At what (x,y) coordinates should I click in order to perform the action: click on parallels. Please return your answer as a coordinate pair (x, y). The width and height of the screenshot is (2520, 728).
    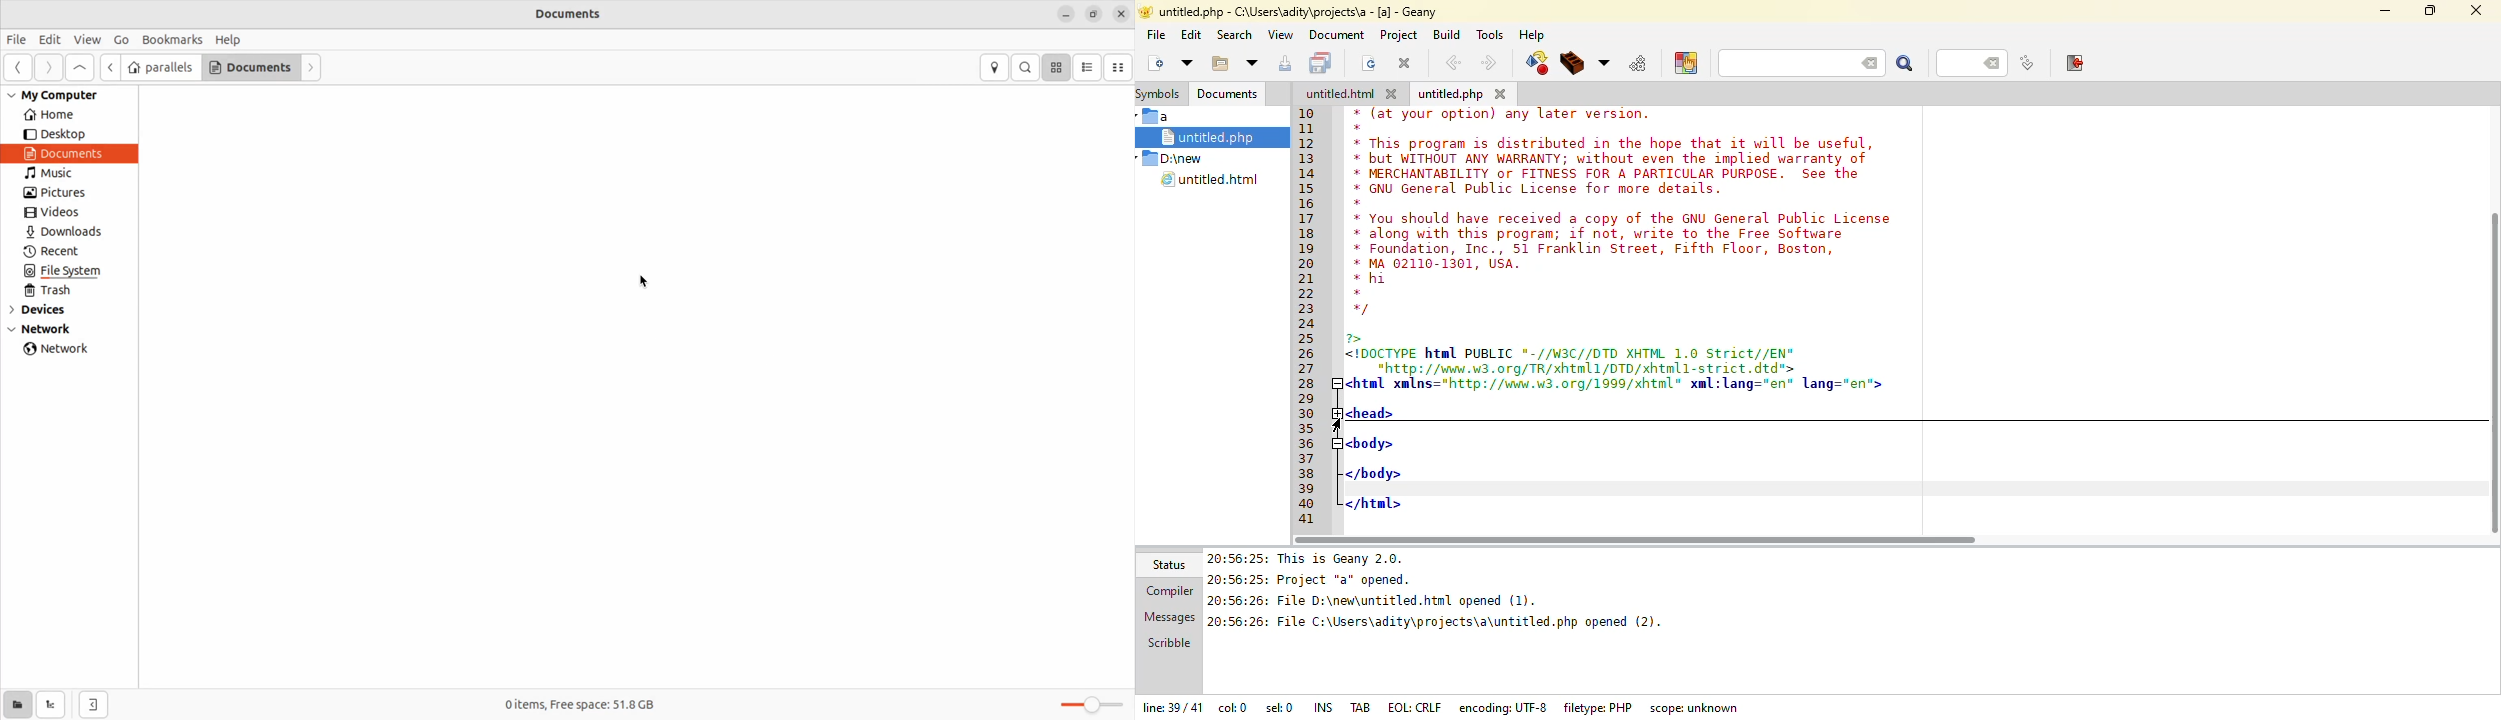
    Looking at the image, I should click on (159, 67).